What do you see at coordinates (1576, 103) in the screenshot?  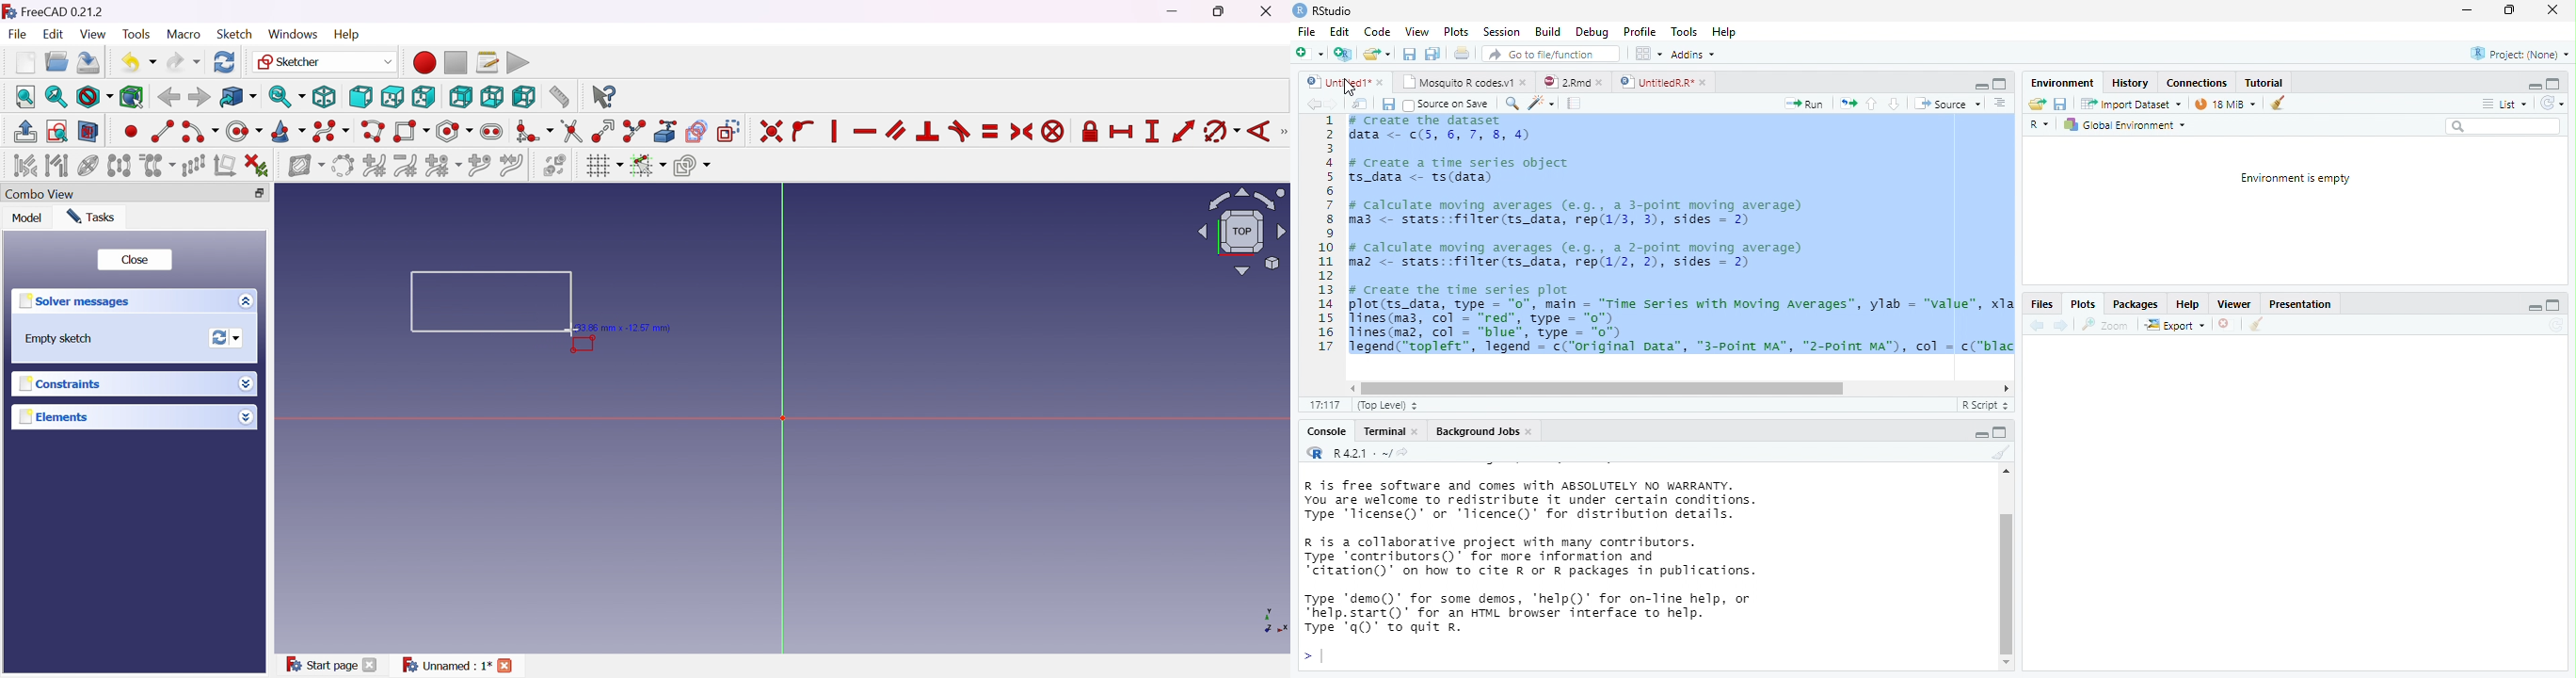 I see `compile report` at bounding box center [1576, 103].